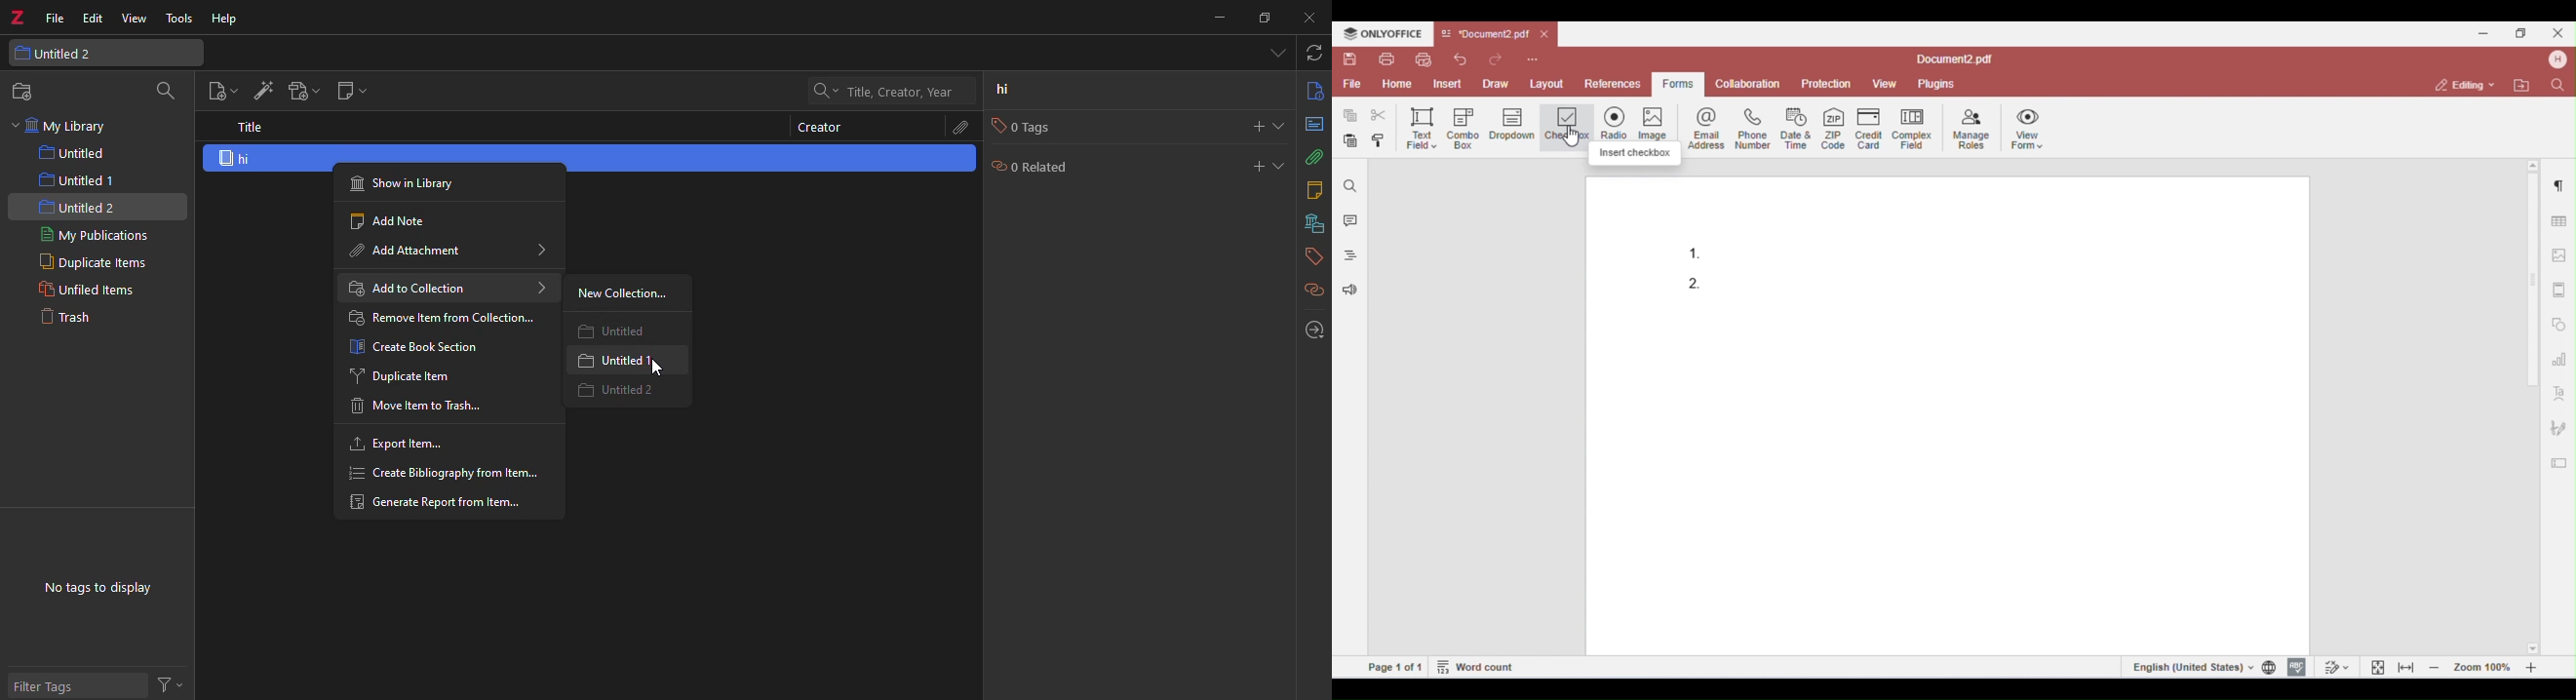 This screenshot has height=700, width=2576. What do you see at coordinates (79, 291) in the screenshot?
I see `unfiled items` at bounding box center [79, 291].